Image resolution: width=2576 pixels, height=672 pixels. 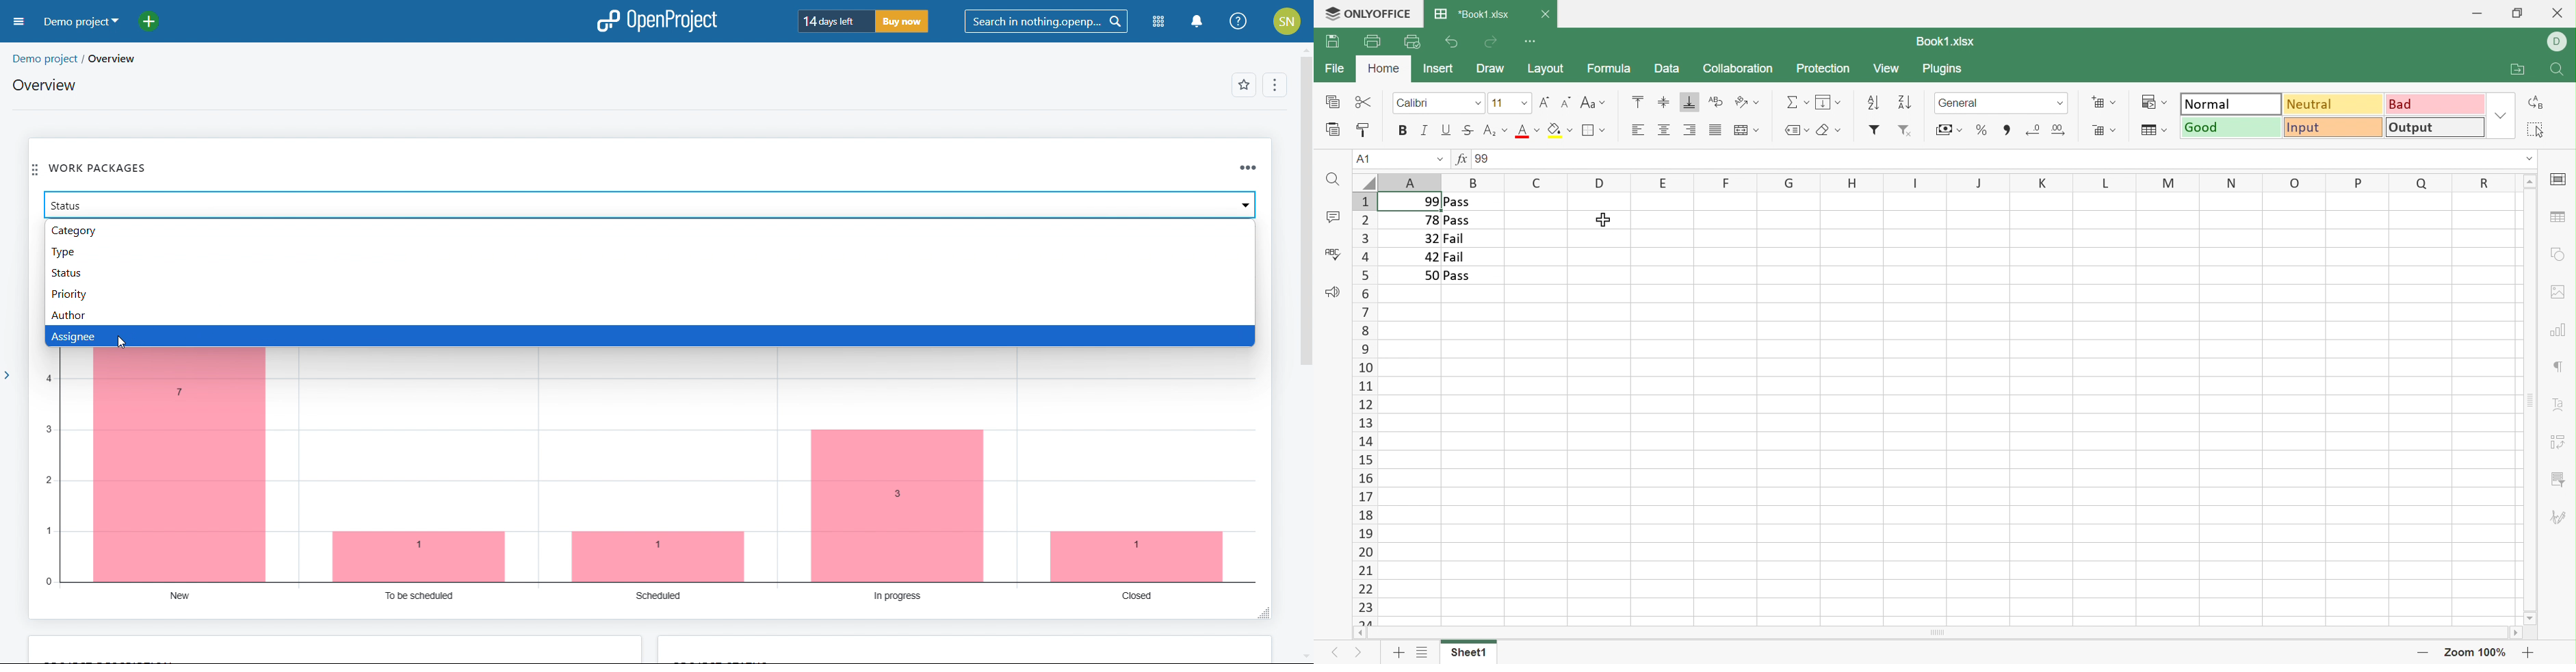 I want to click on Pivot table settings, so click(x=2560, y=442).